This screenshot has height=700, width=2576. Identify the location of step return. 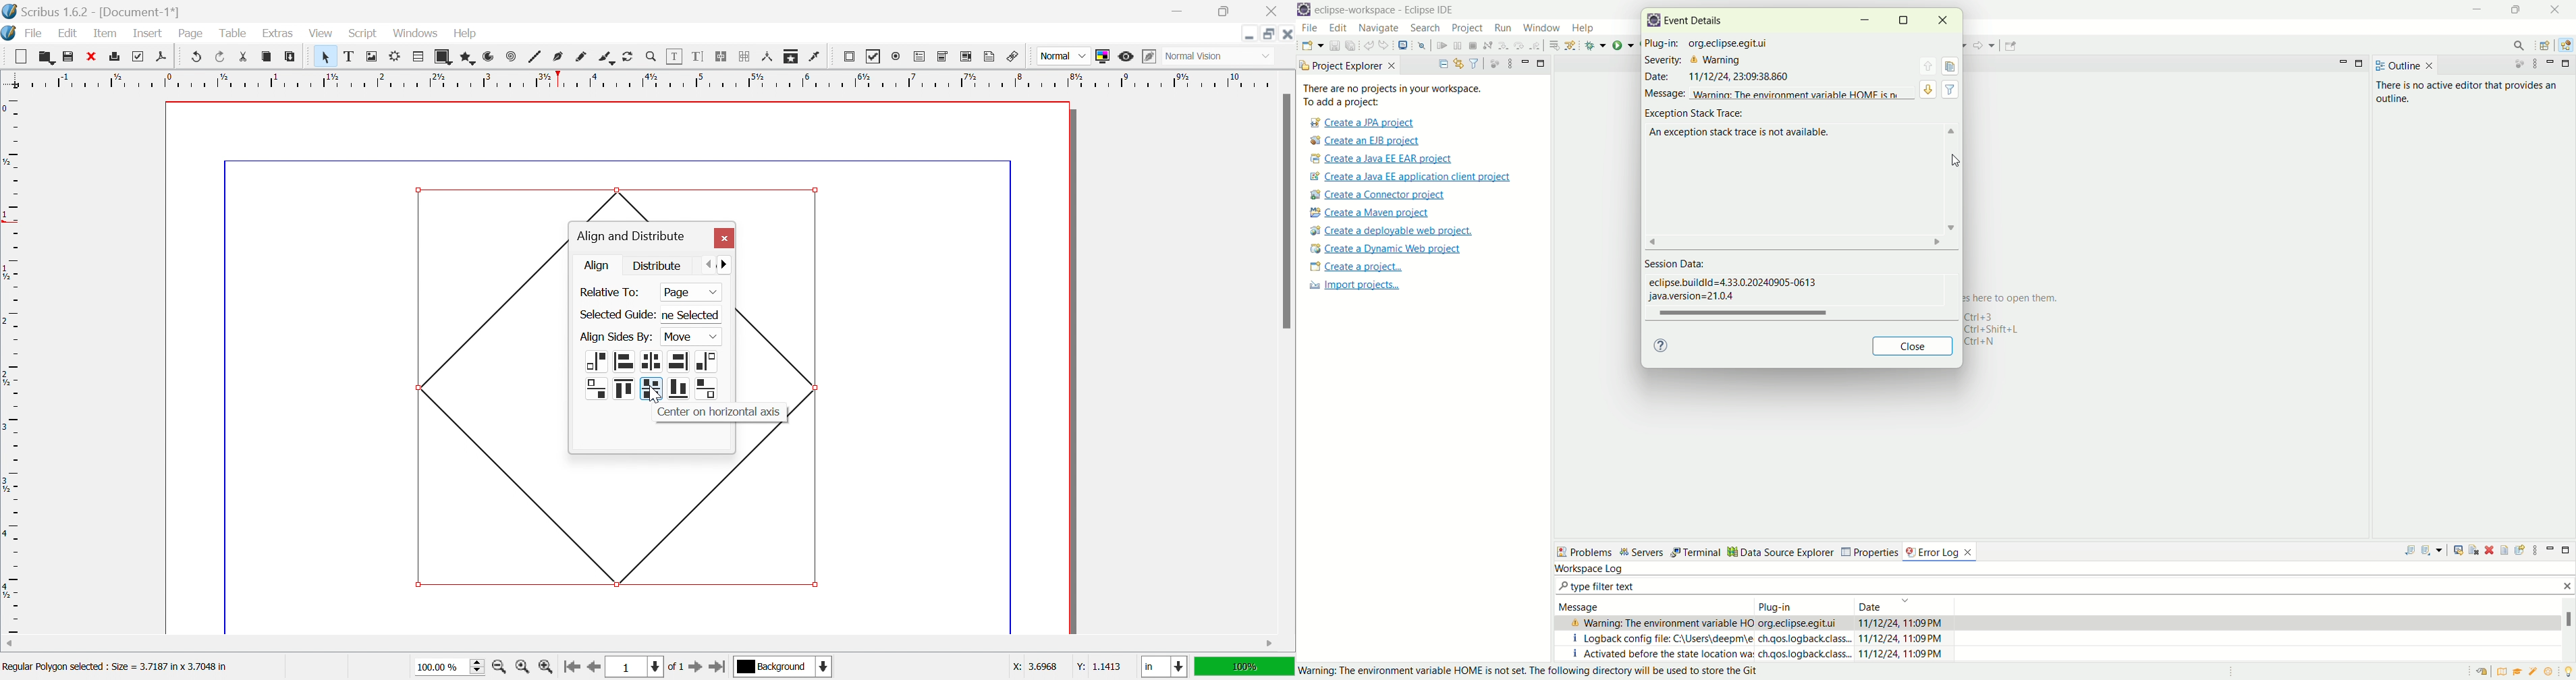
(1535, 46).